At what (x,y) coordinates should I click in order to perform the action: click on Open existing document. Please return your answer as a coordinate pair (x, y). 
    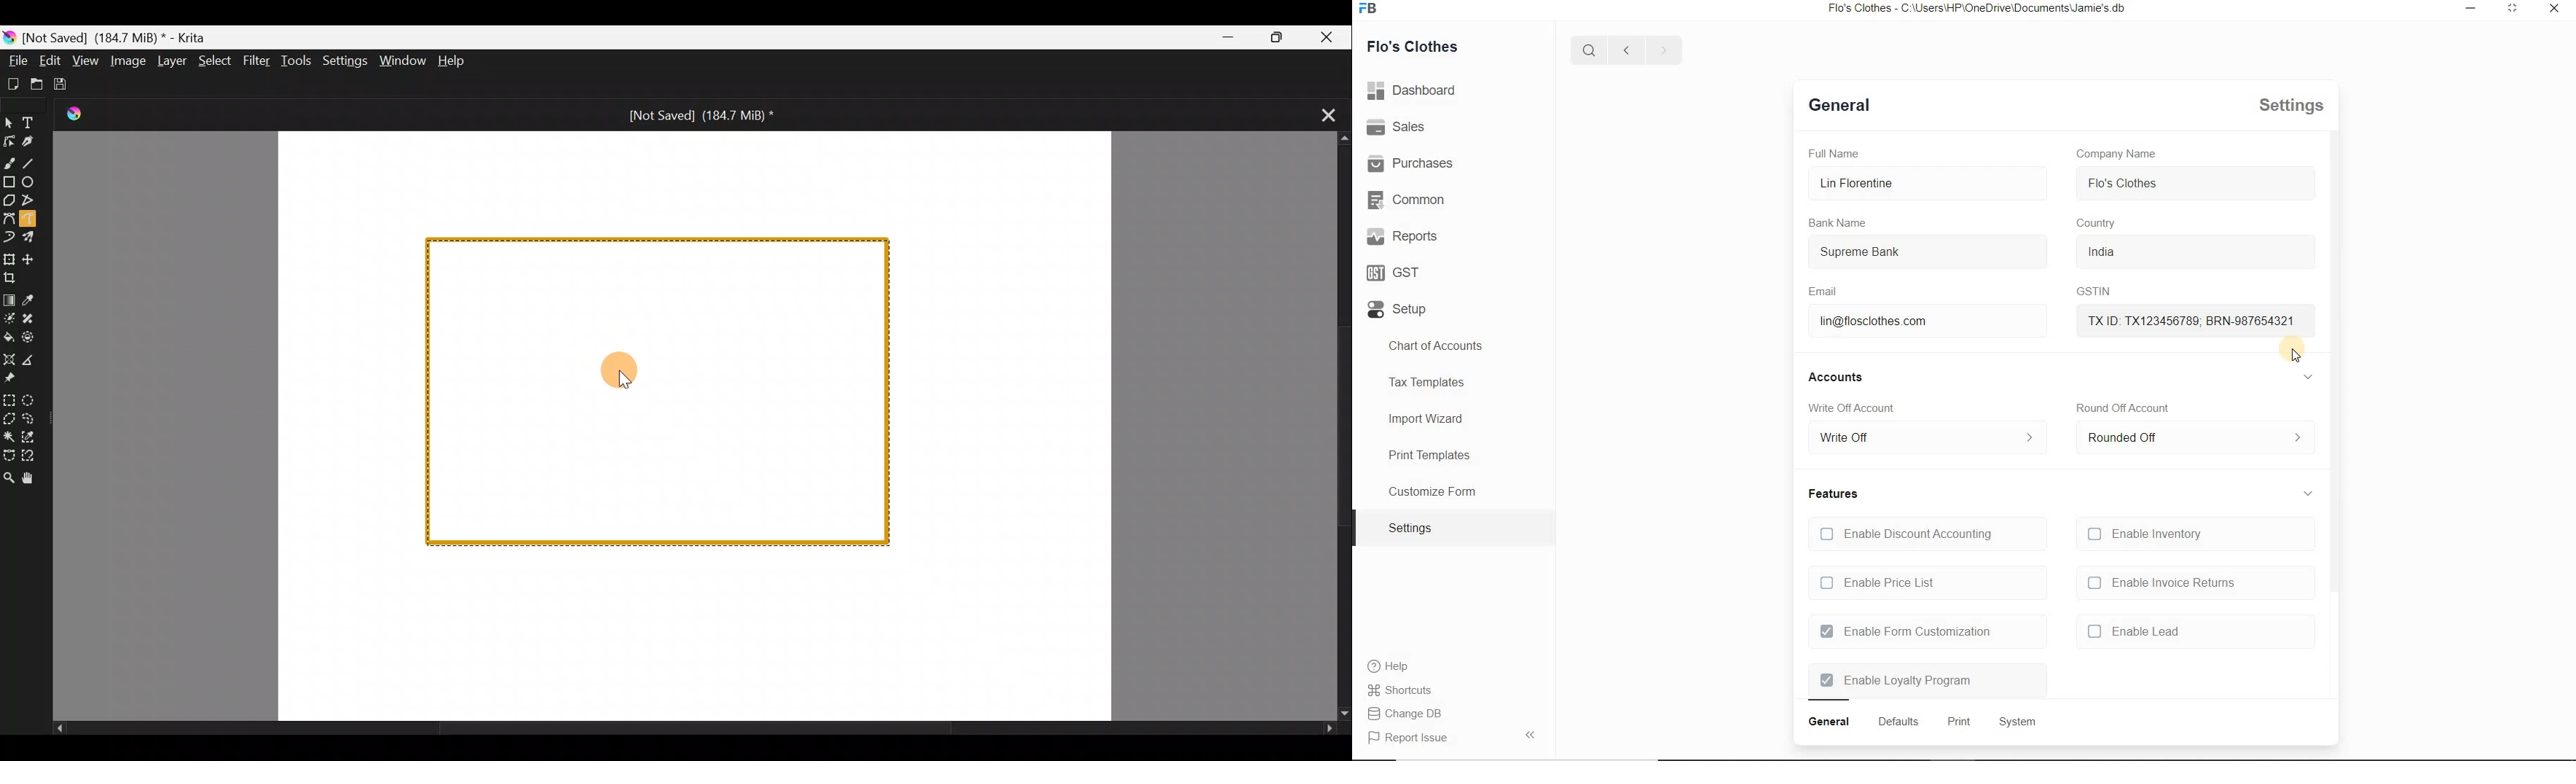
    Looking at the image, I should click on (37, 84).